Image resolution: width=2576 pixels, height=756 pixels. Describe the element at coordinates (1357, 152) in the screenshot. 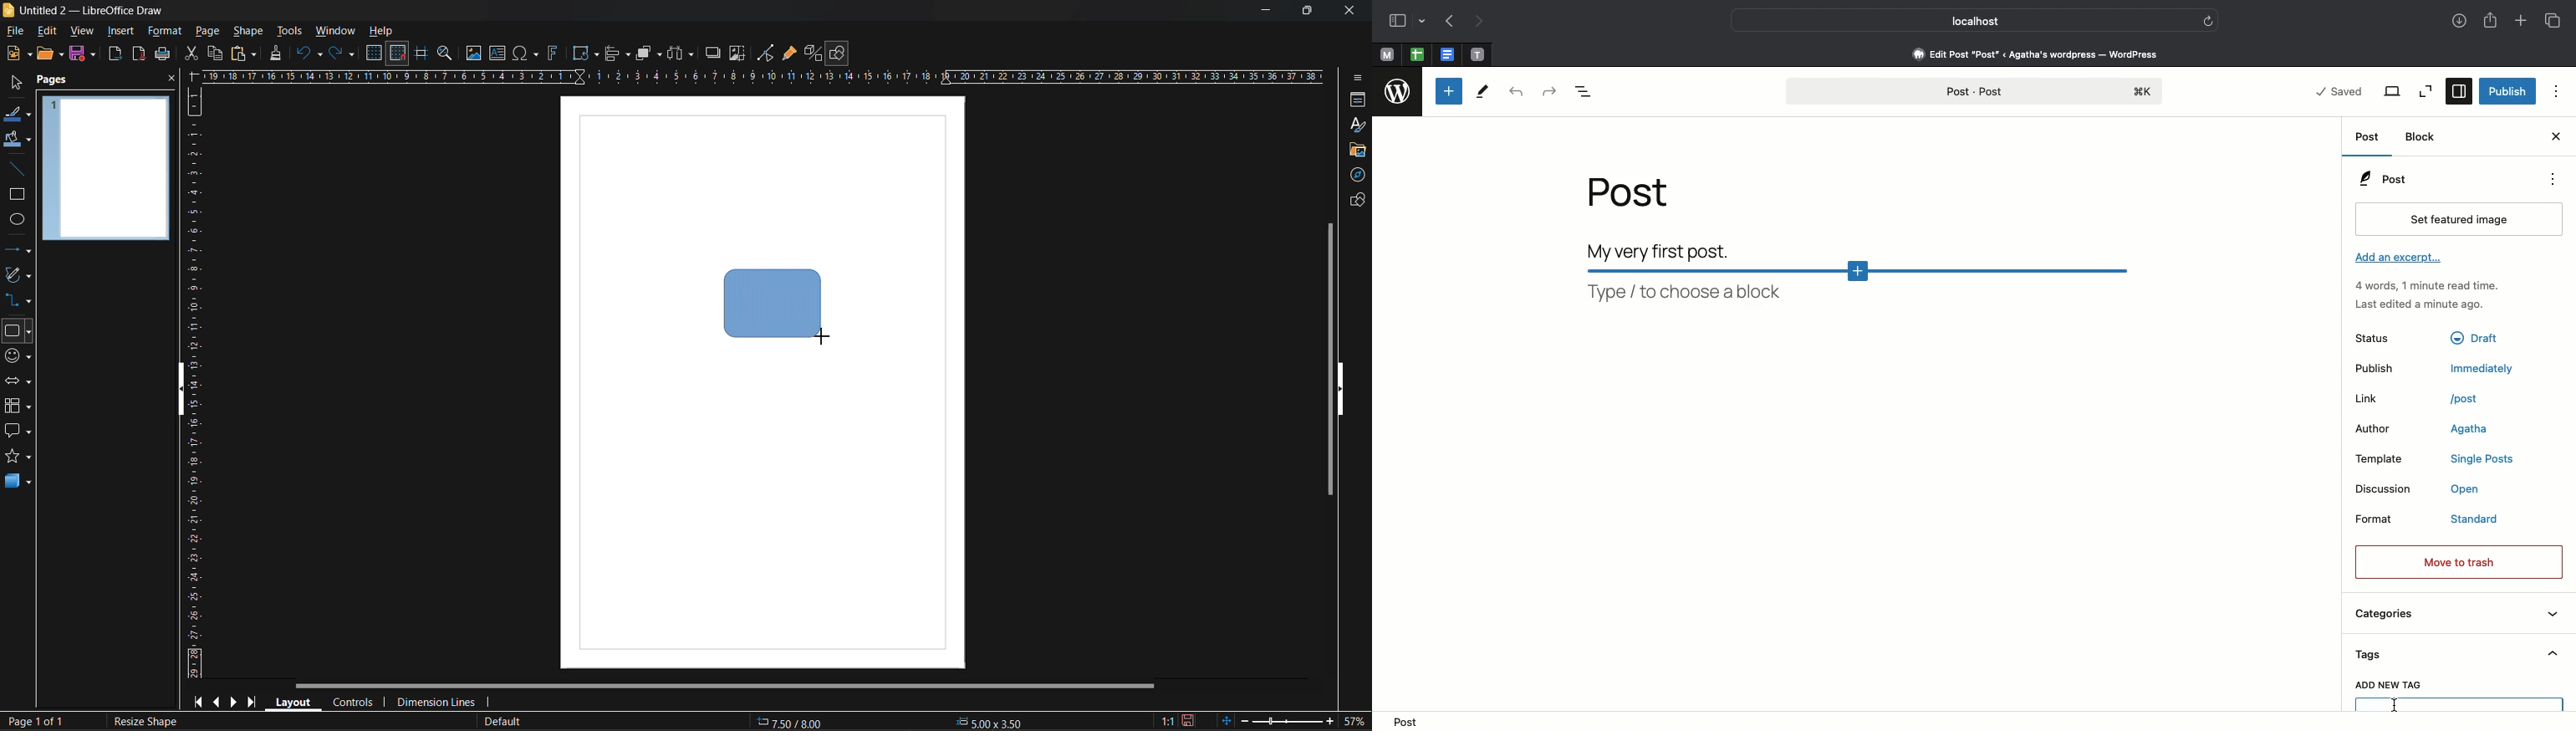

I see `gallery` at that location.